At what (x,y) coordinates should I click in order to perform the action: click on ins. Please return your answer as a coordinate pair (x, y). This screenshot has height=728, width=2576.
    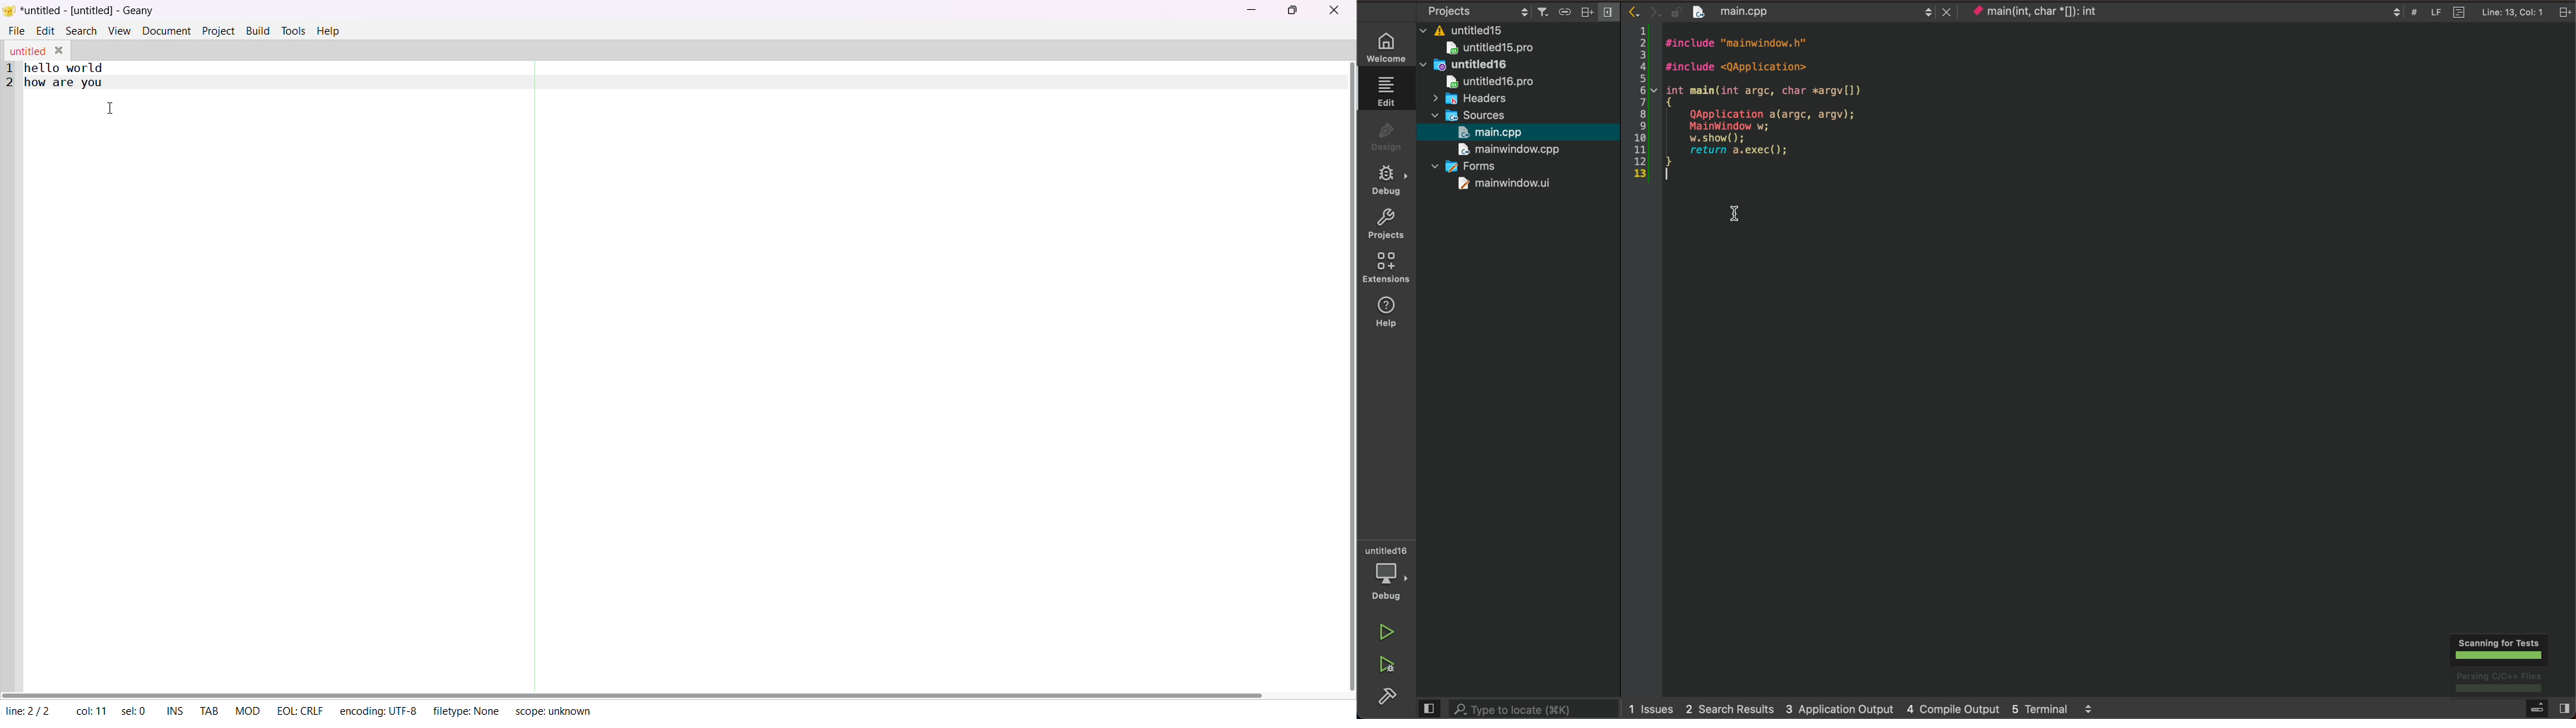
    Looking at the image, I should click on (175, 711).